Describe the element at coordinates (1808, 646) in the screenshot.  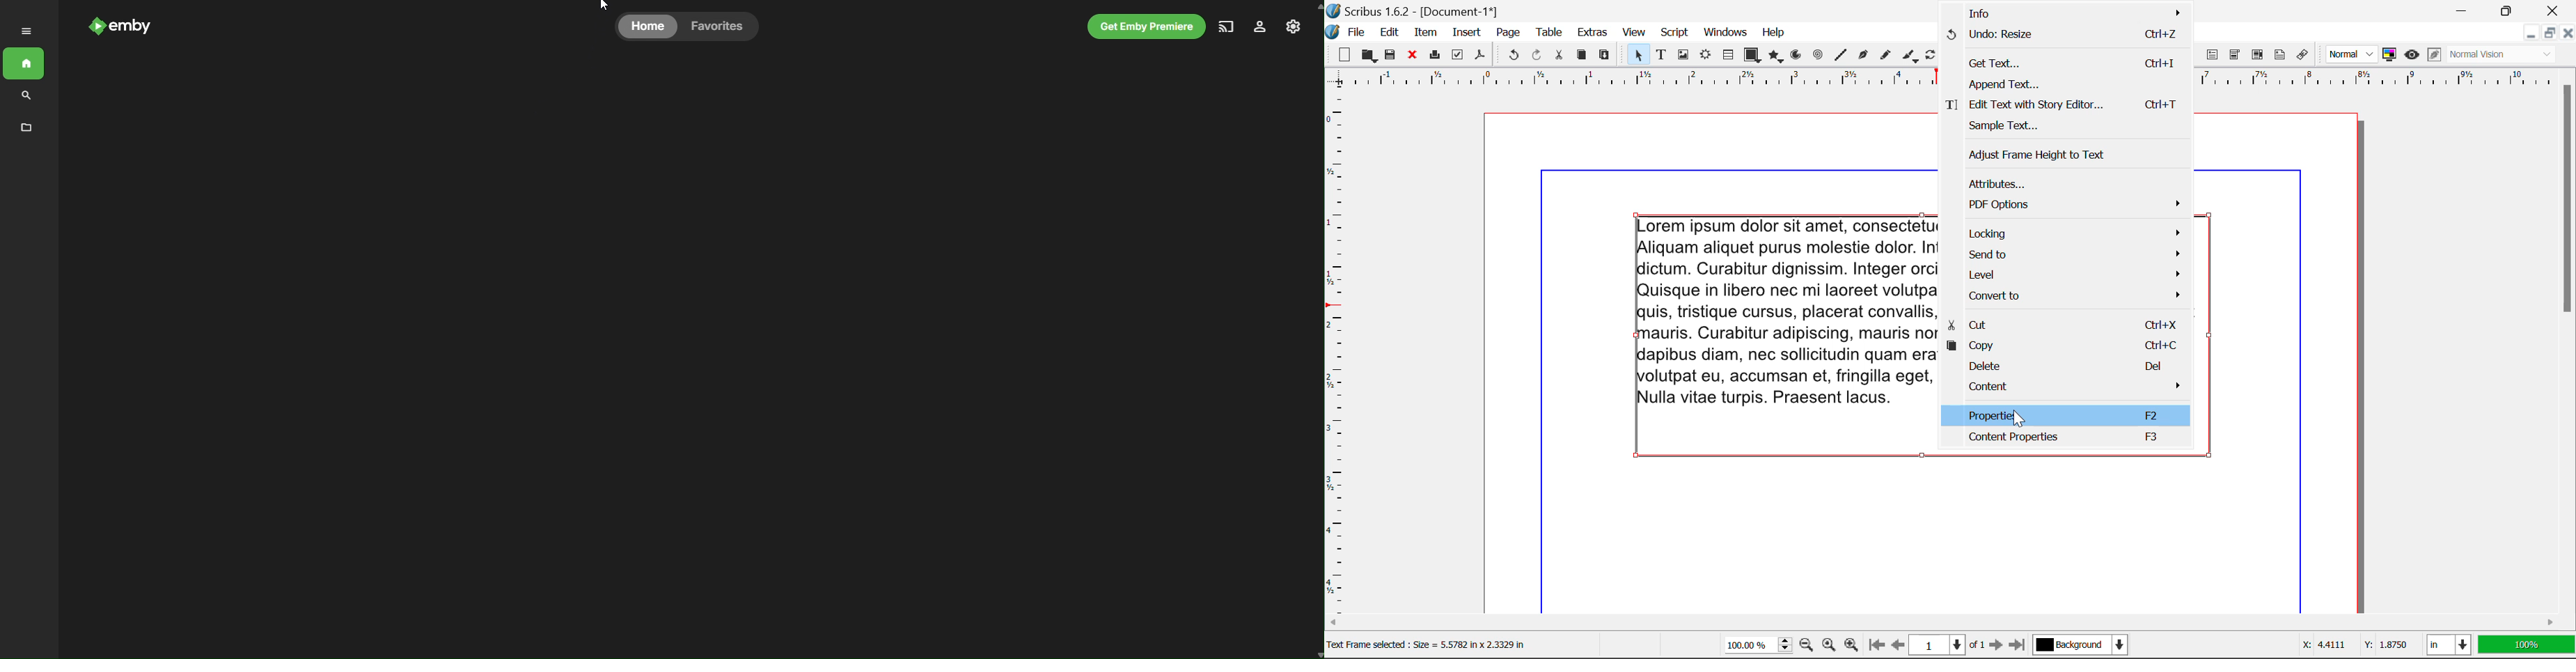
I see `Zoom Out` at that location.